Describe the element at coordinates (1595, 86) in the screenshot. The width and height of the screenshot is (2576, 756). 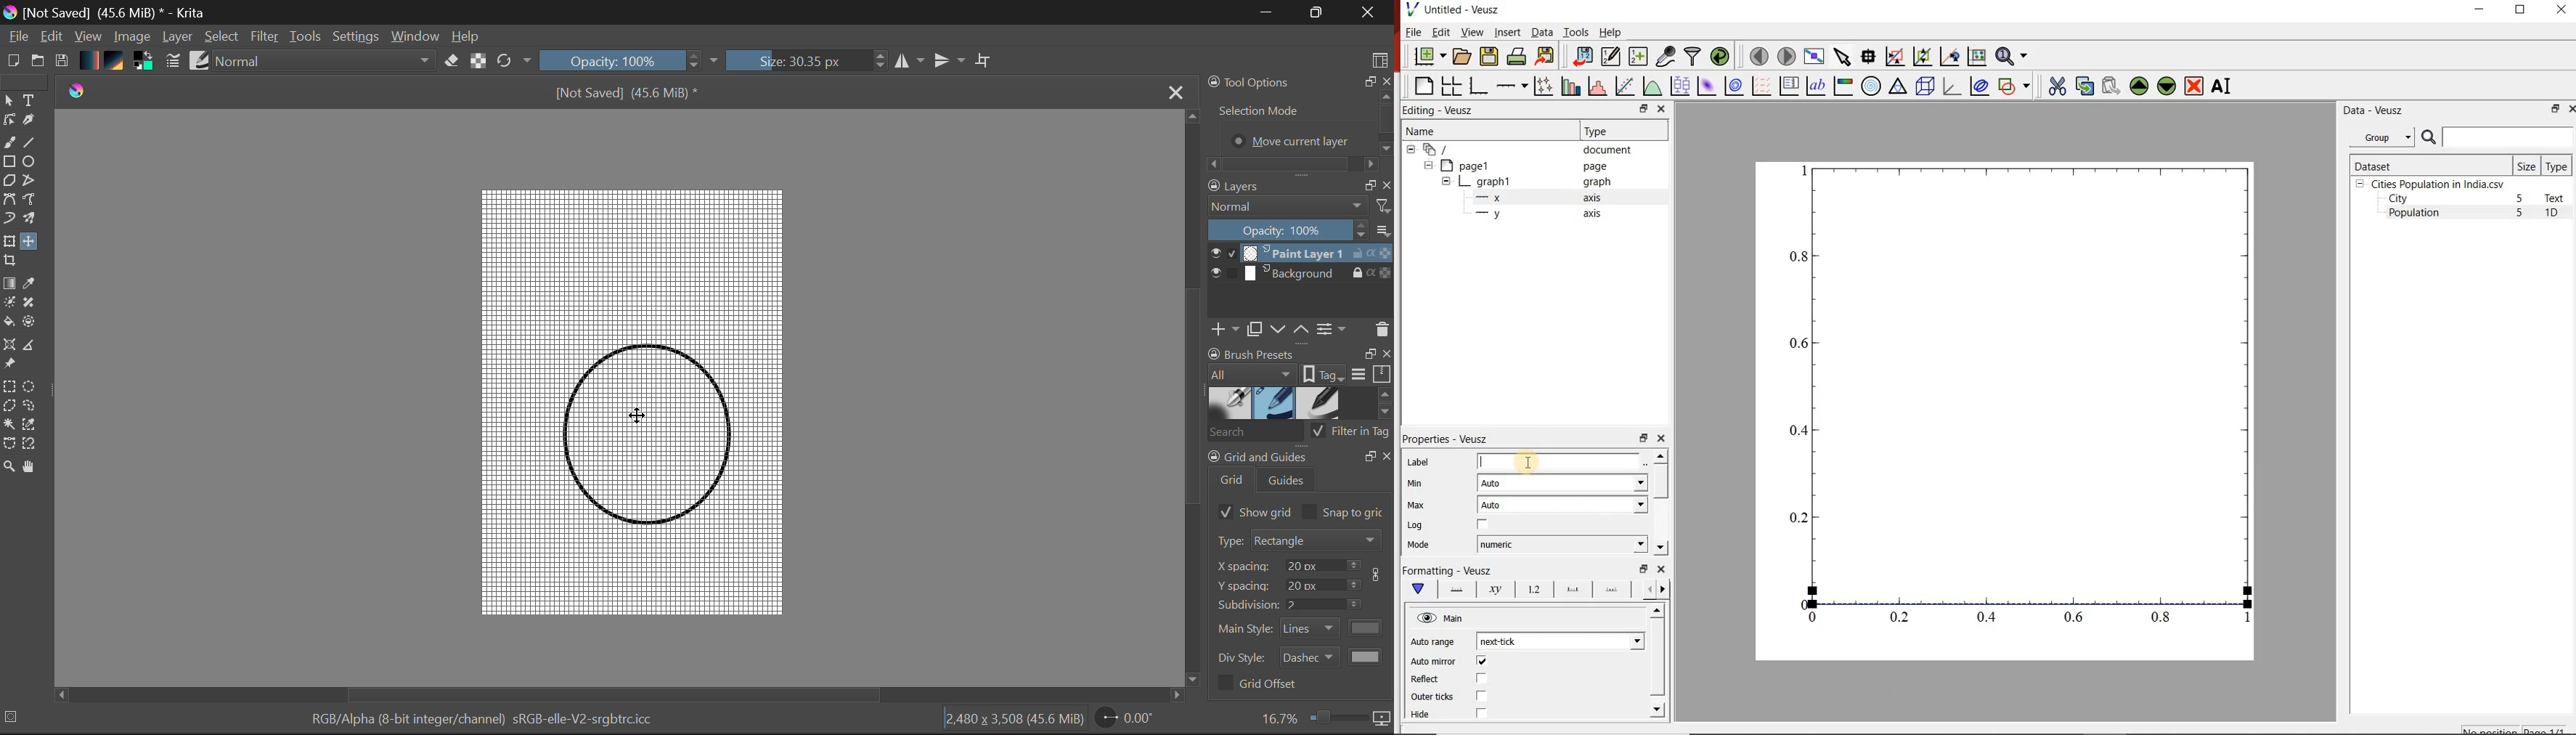
I see `histogram of a dataset` at that location.